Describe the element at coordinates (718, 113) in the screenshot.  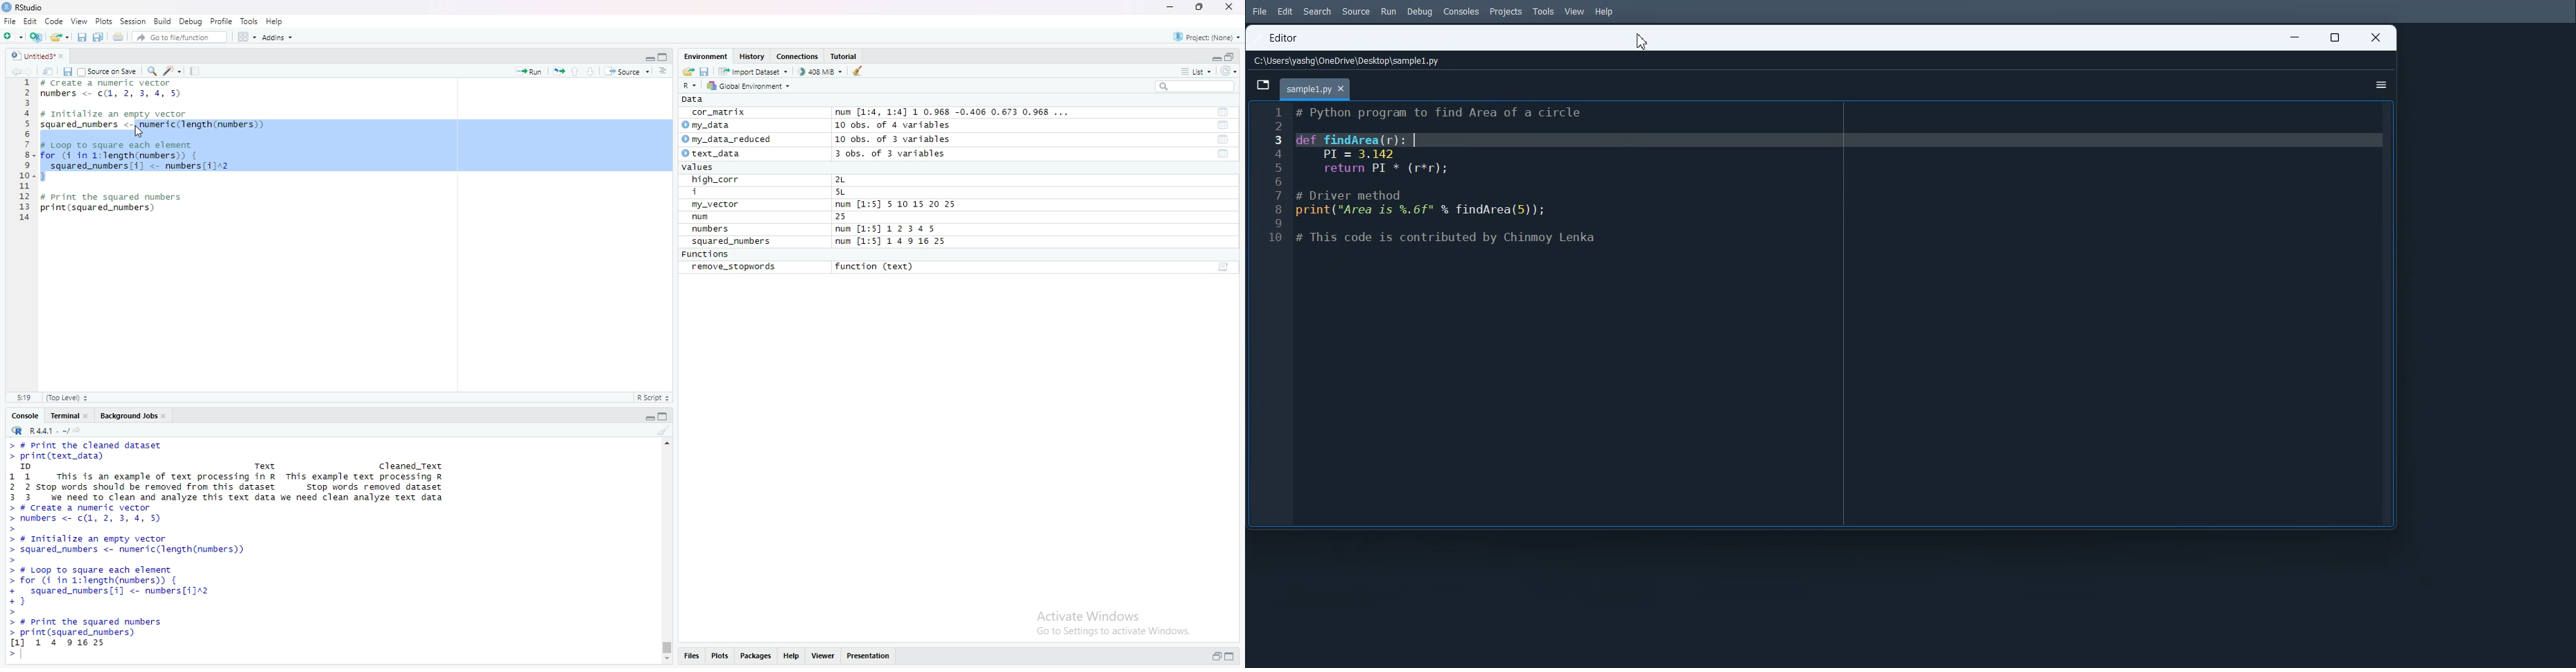
I see `cor_matrix` at that location.